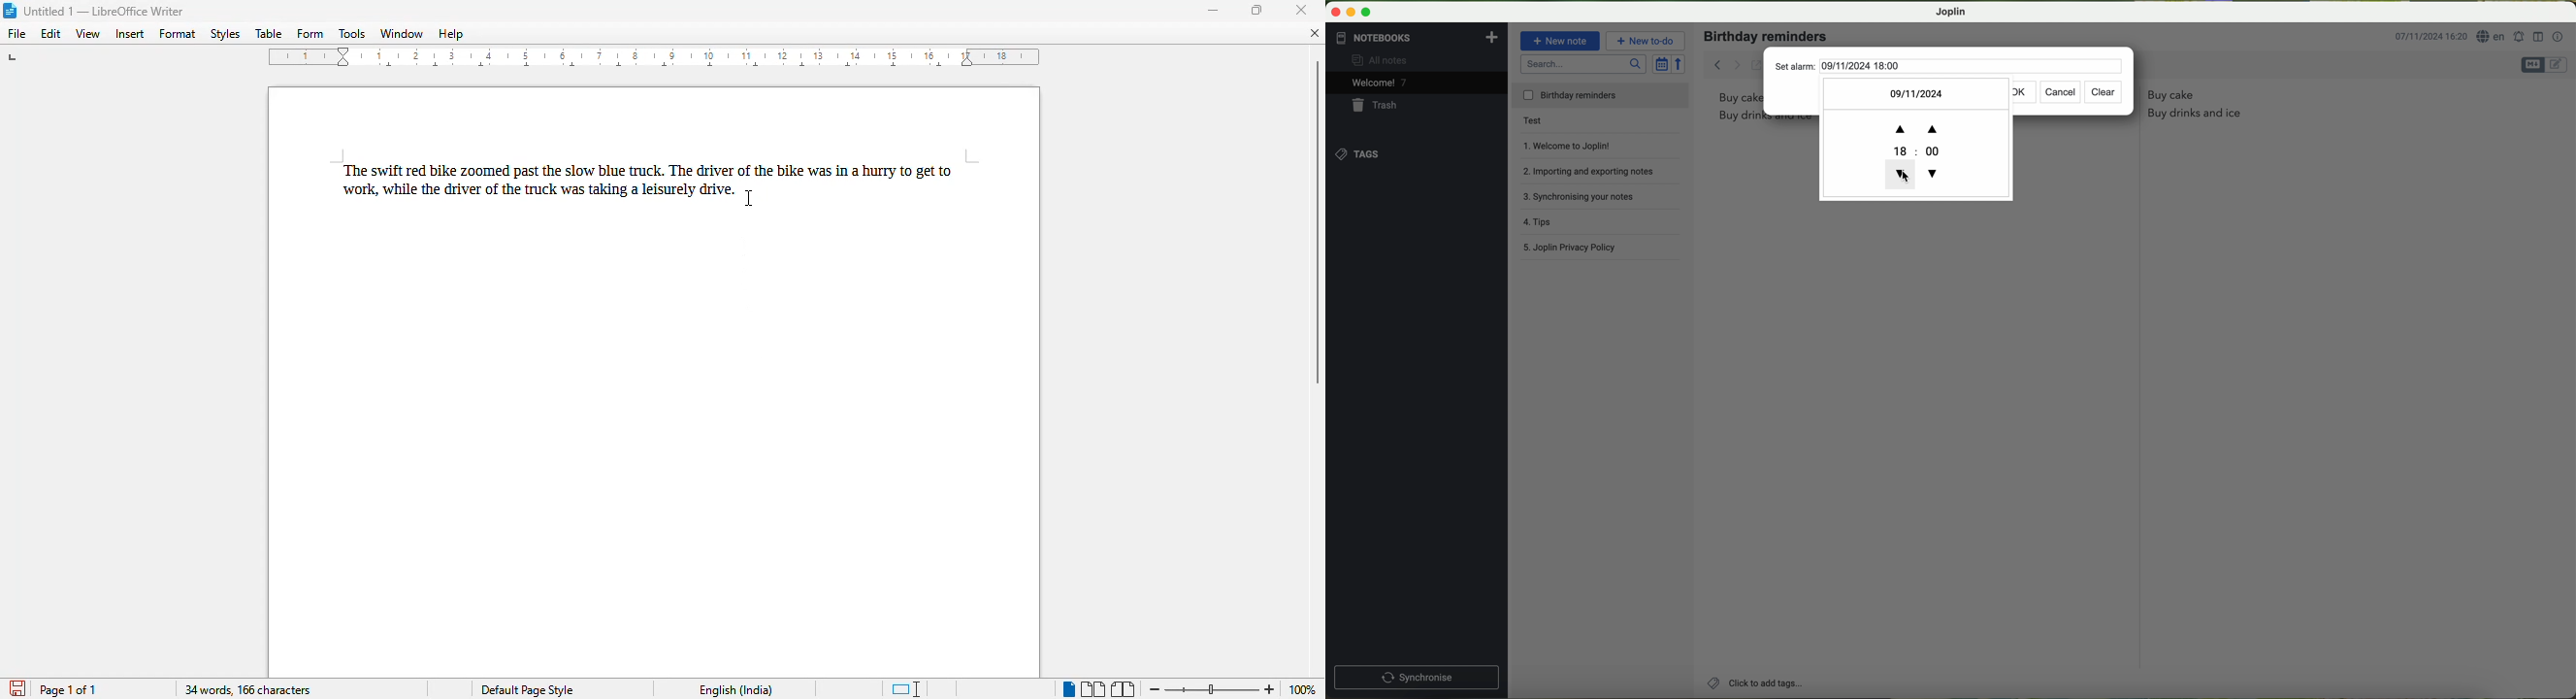  What do you see at coordinates (1726, 64) in the screenshot?
I see `back arrow` at bounding box center [1726, 64].